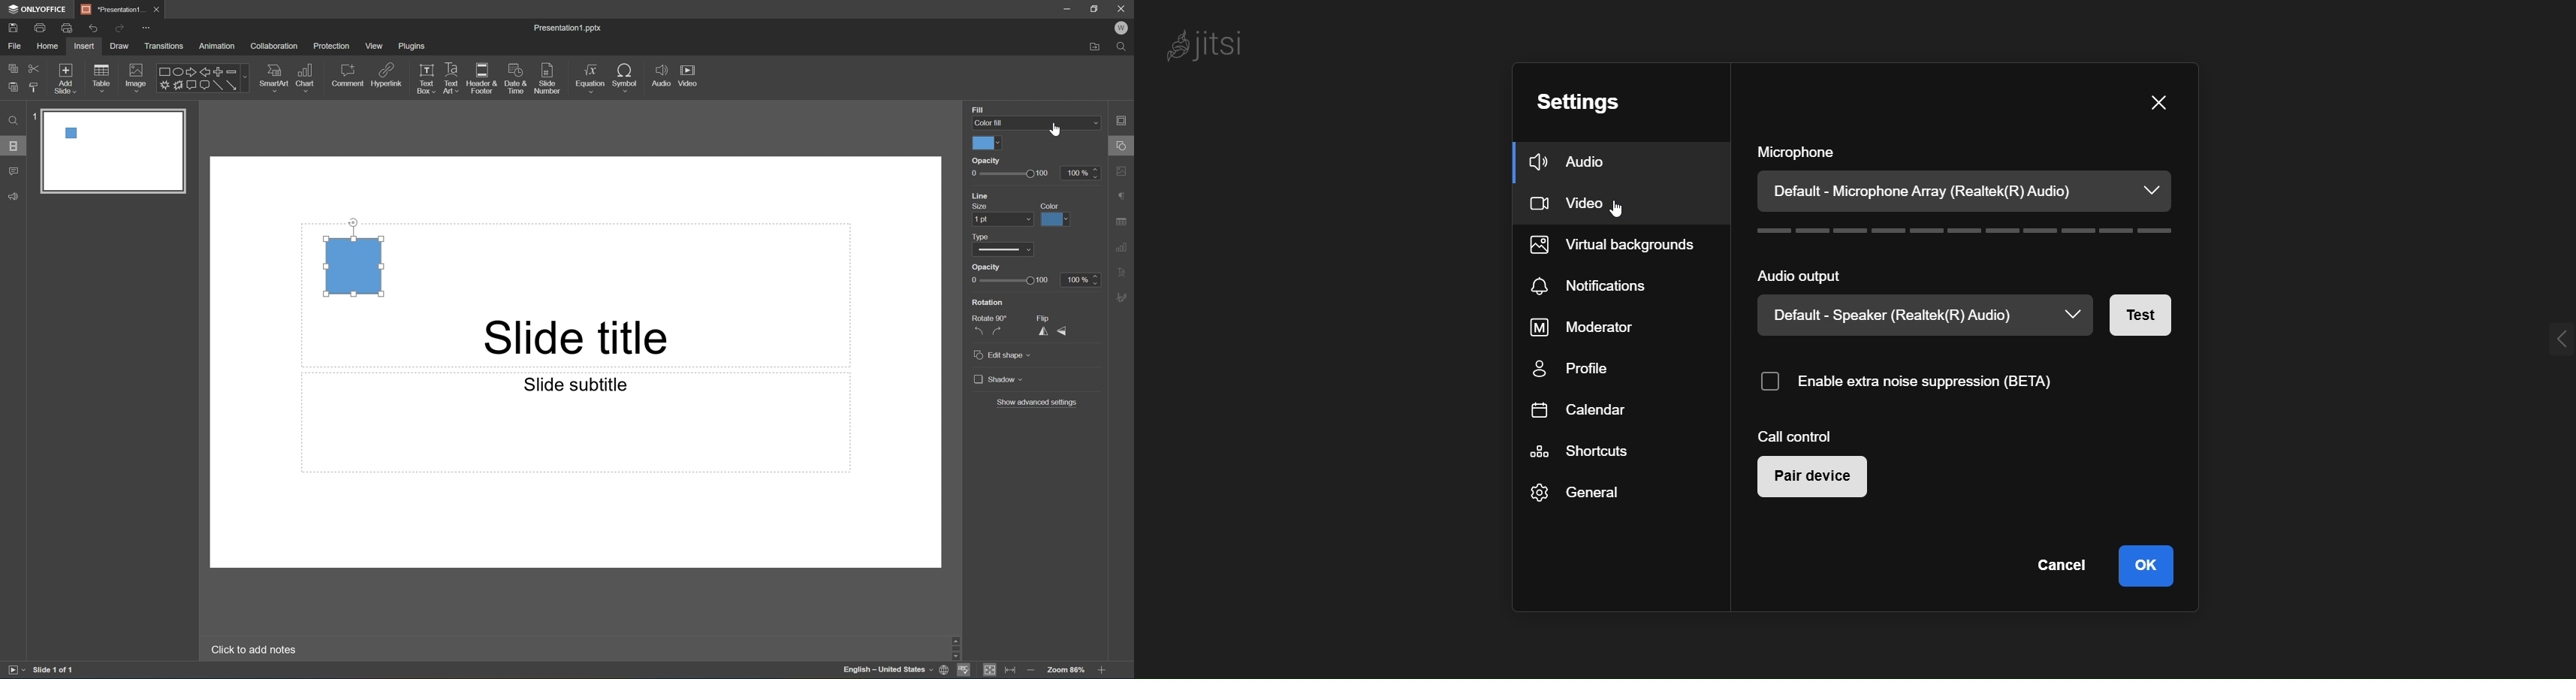 The width and height of the screenshot is (2576, 700). Describe the element at coordinates (1103, 637) in the screenshot. I see `Scroll Up` at that location.